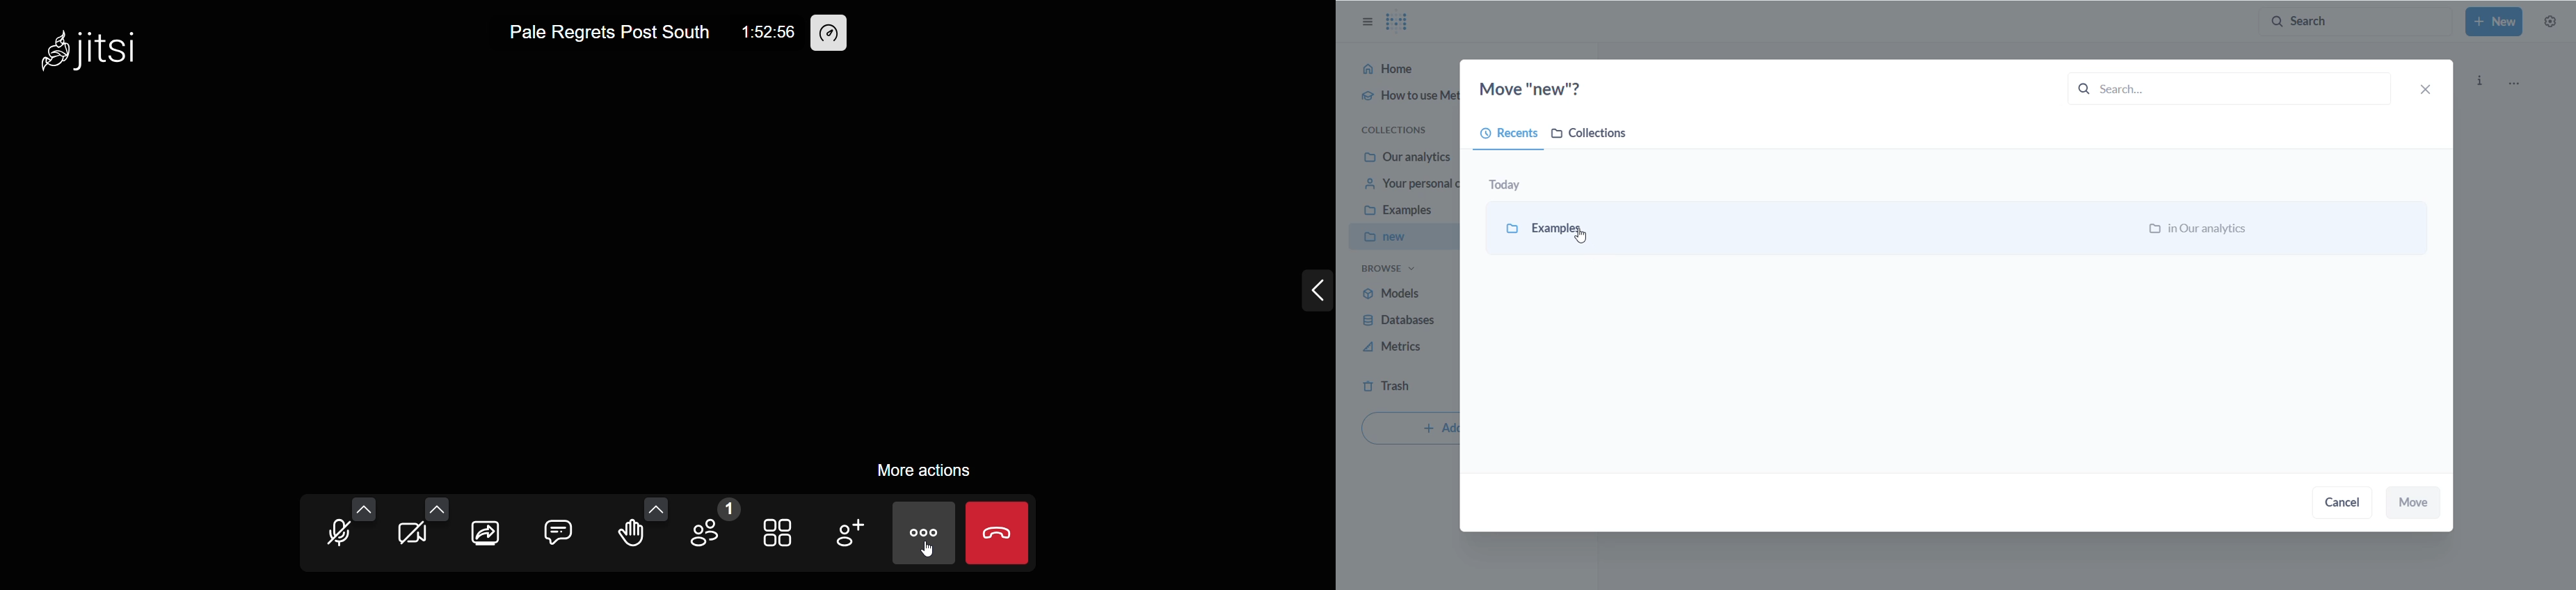 The height and width of the screenshot is (616, 2576). What do you see at coordinates (1400, 100) in the screenshot?
I see `how to use metabase` at bounding box center [1400, 100].